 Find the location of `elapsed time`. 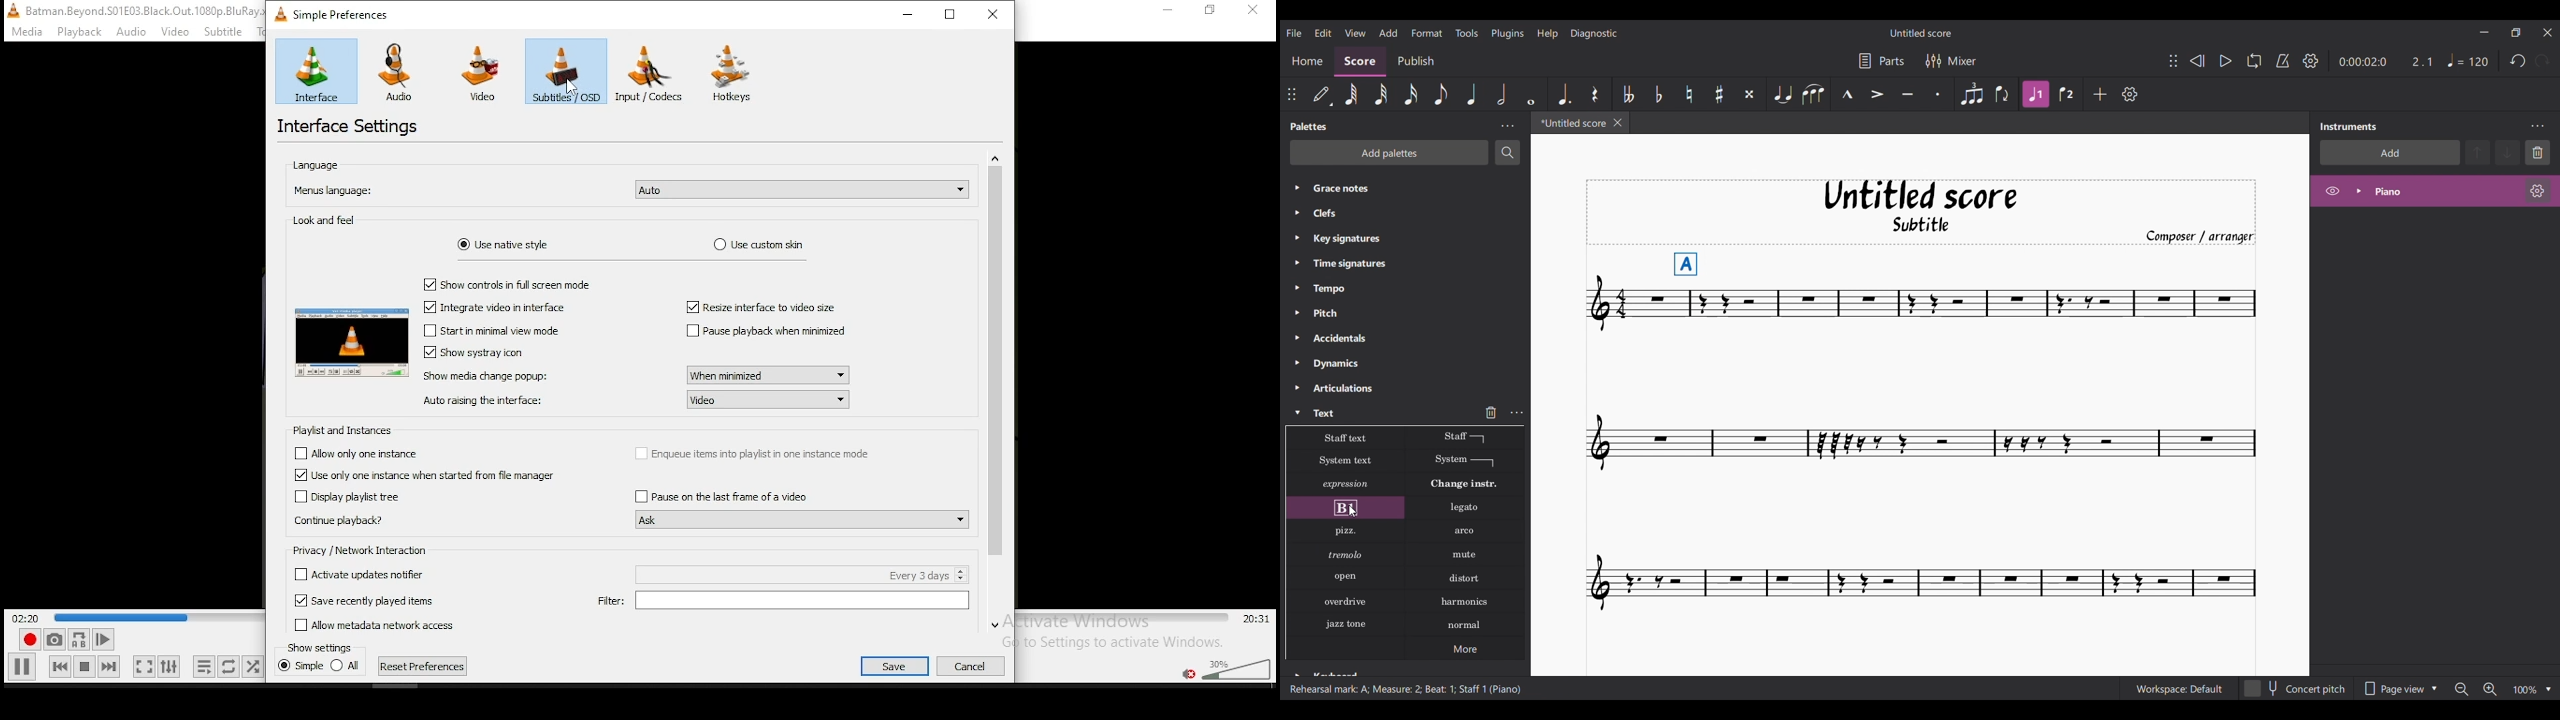

elapsed time is located at coordinates (27, 616).